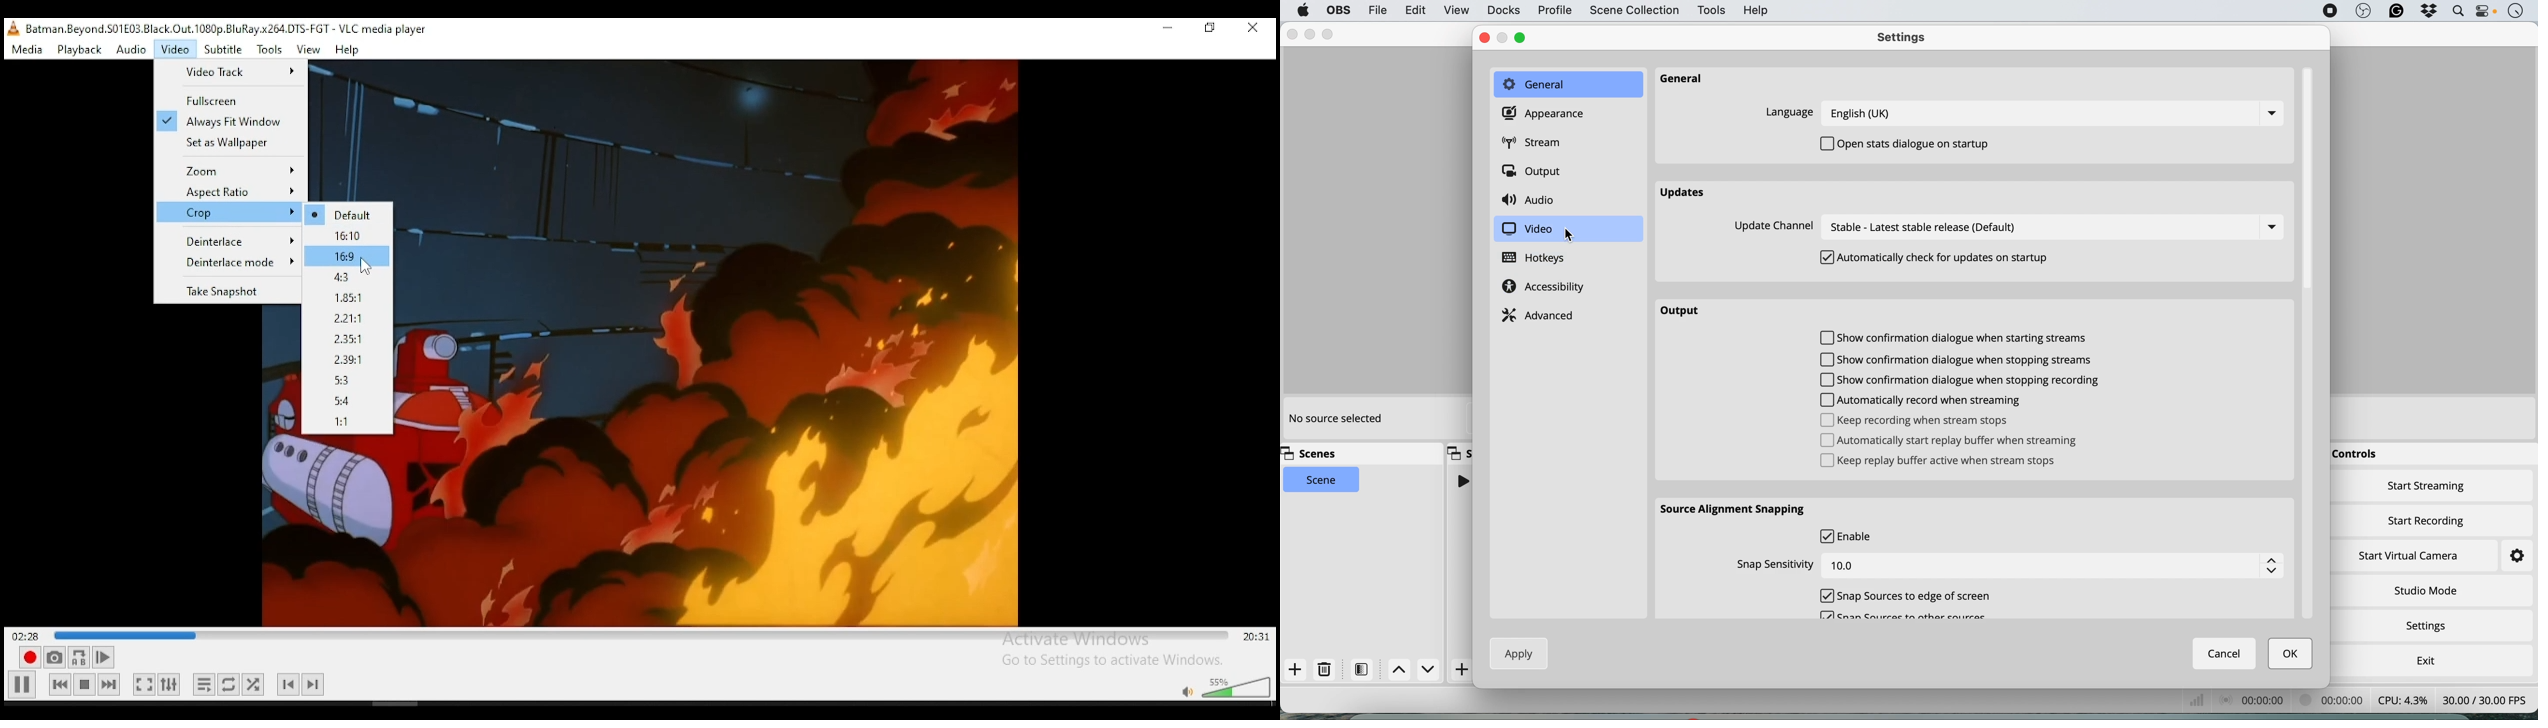  I want to click on next chapter, so click(313, 683).